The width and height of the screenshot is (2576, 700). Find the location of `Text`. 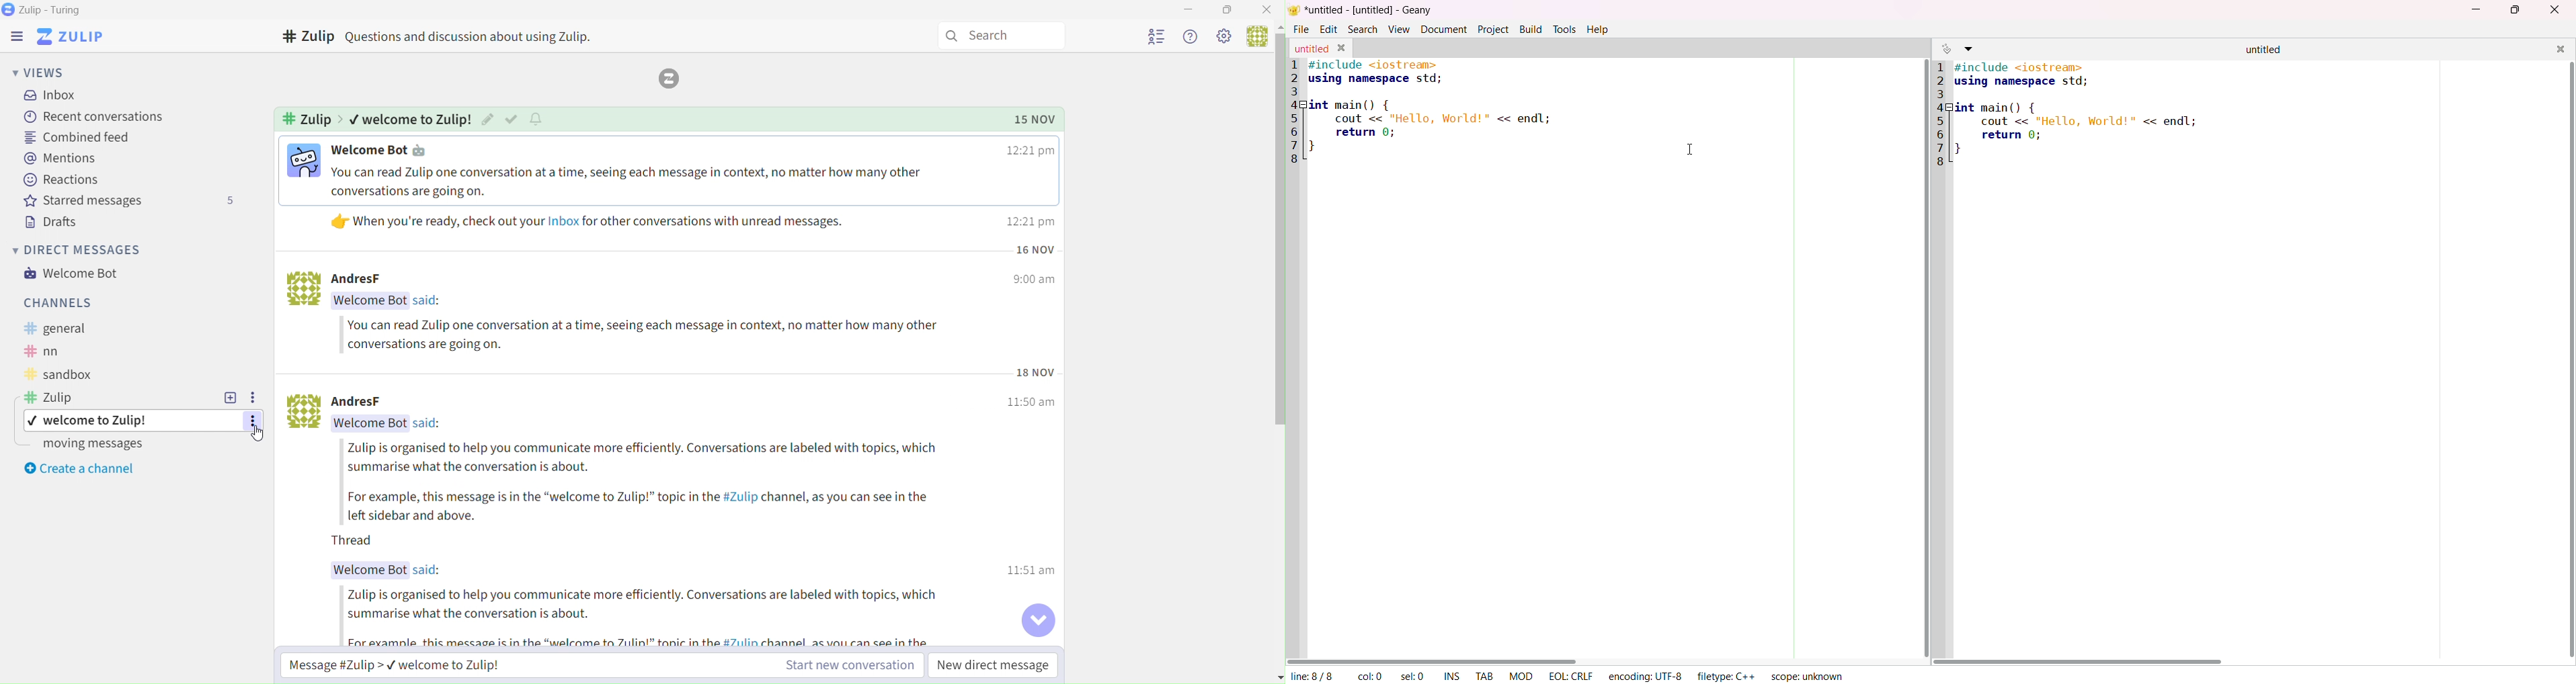

Text is located at coordinates (369, 422).